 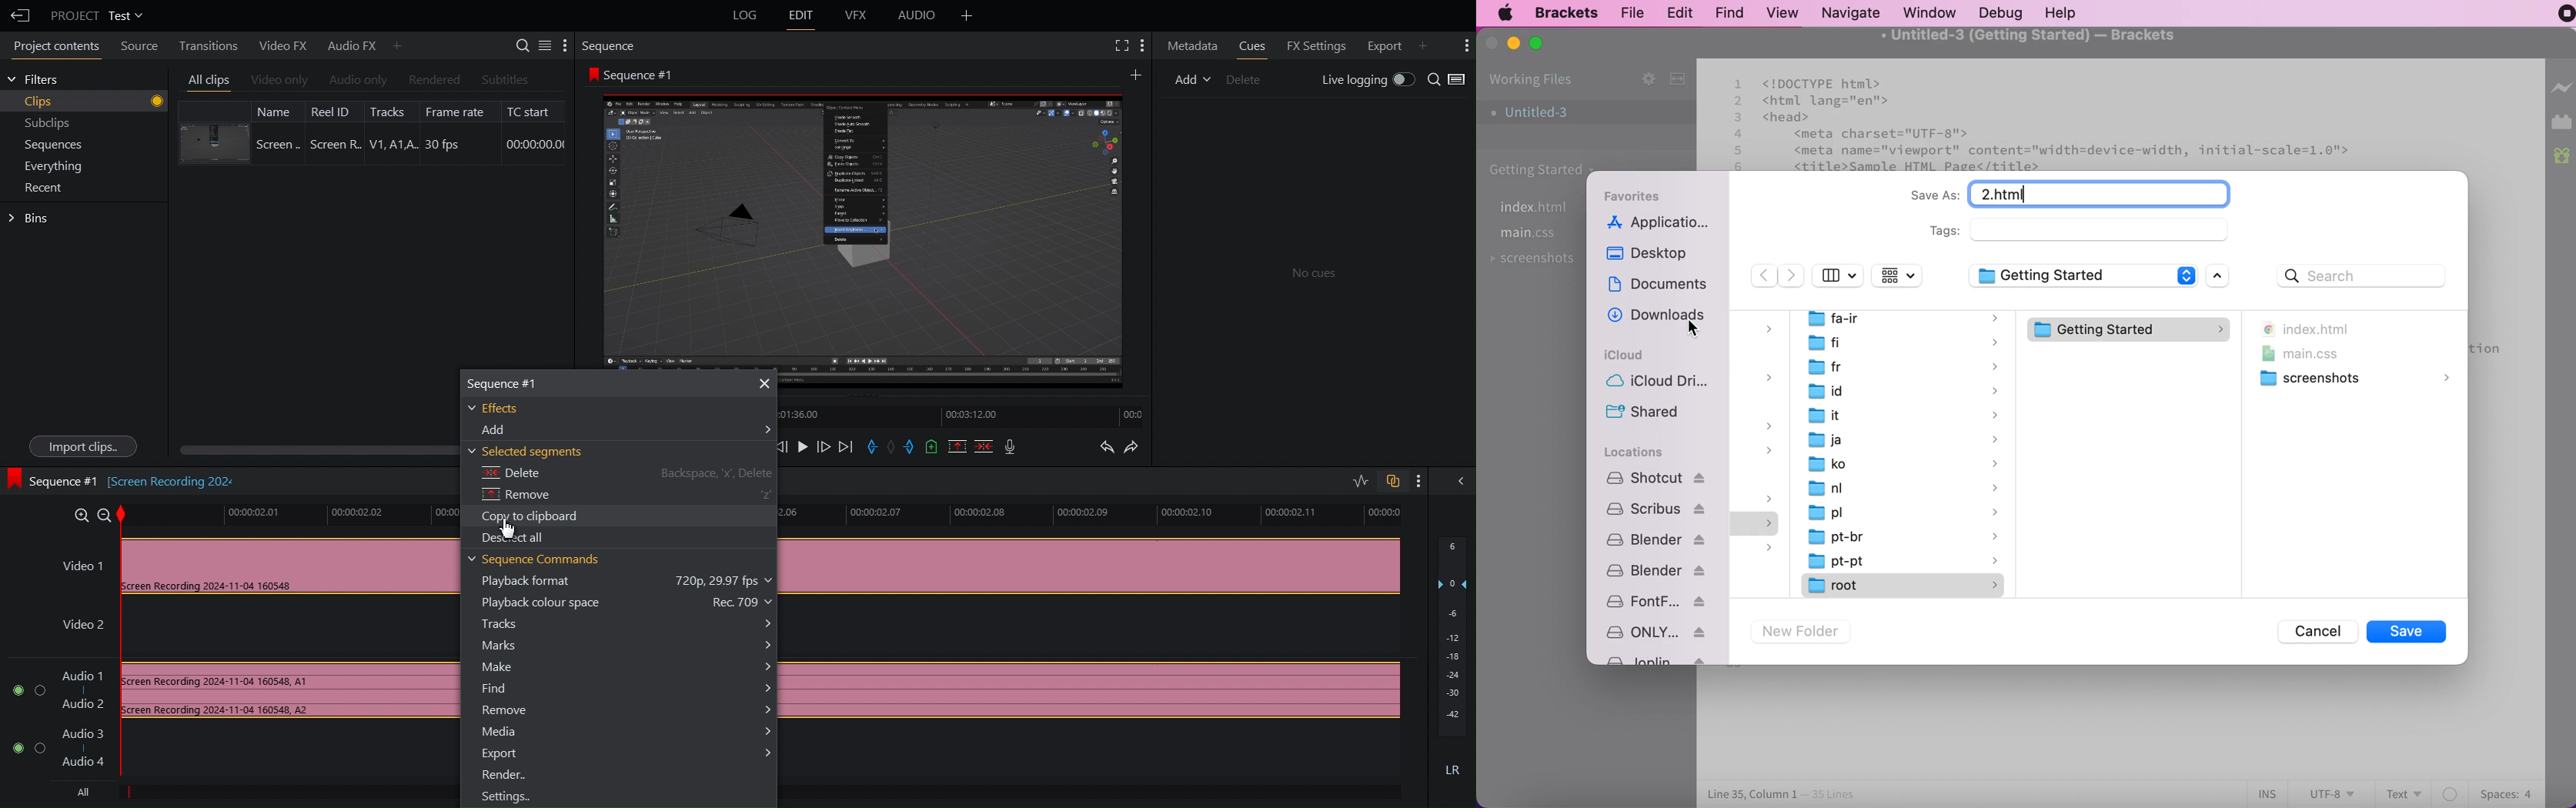 What do you see at coordinates (742, 17) in the screenshot?
I see `Log` at bounding box center [742, 17].